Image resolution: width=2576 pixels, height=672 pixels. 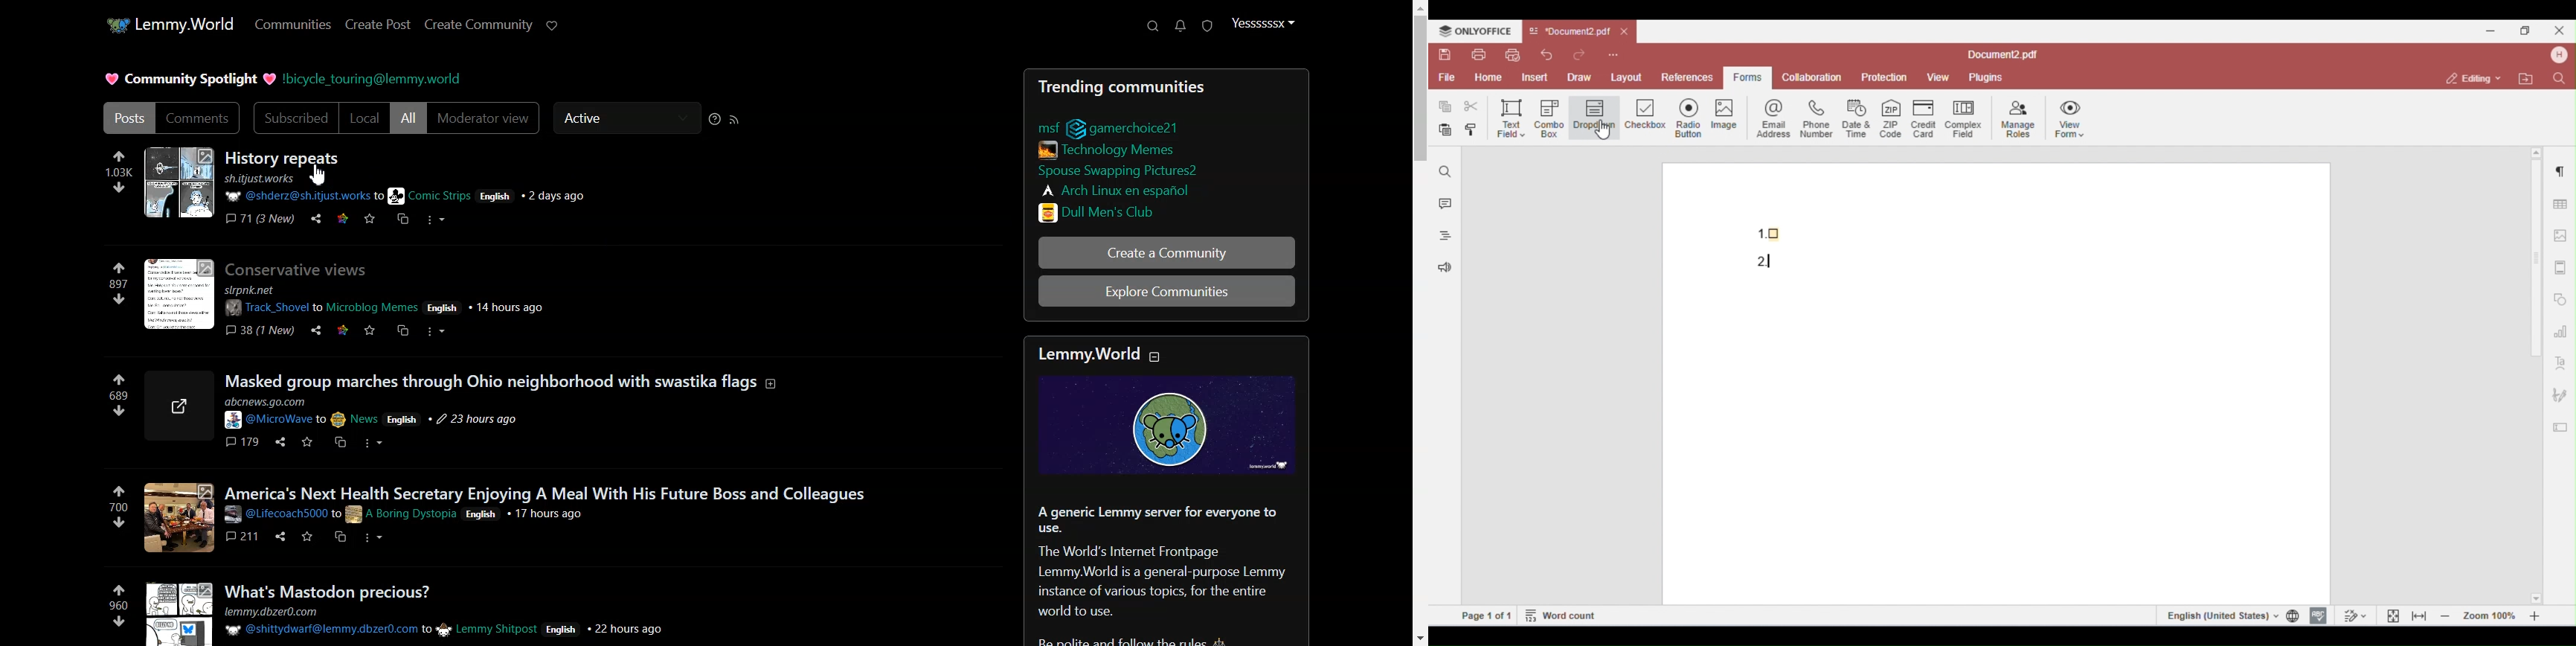 What do you see at coordinates (343, 541) in the screenshot?
I see `Copy` at bounding box center [343, 541].